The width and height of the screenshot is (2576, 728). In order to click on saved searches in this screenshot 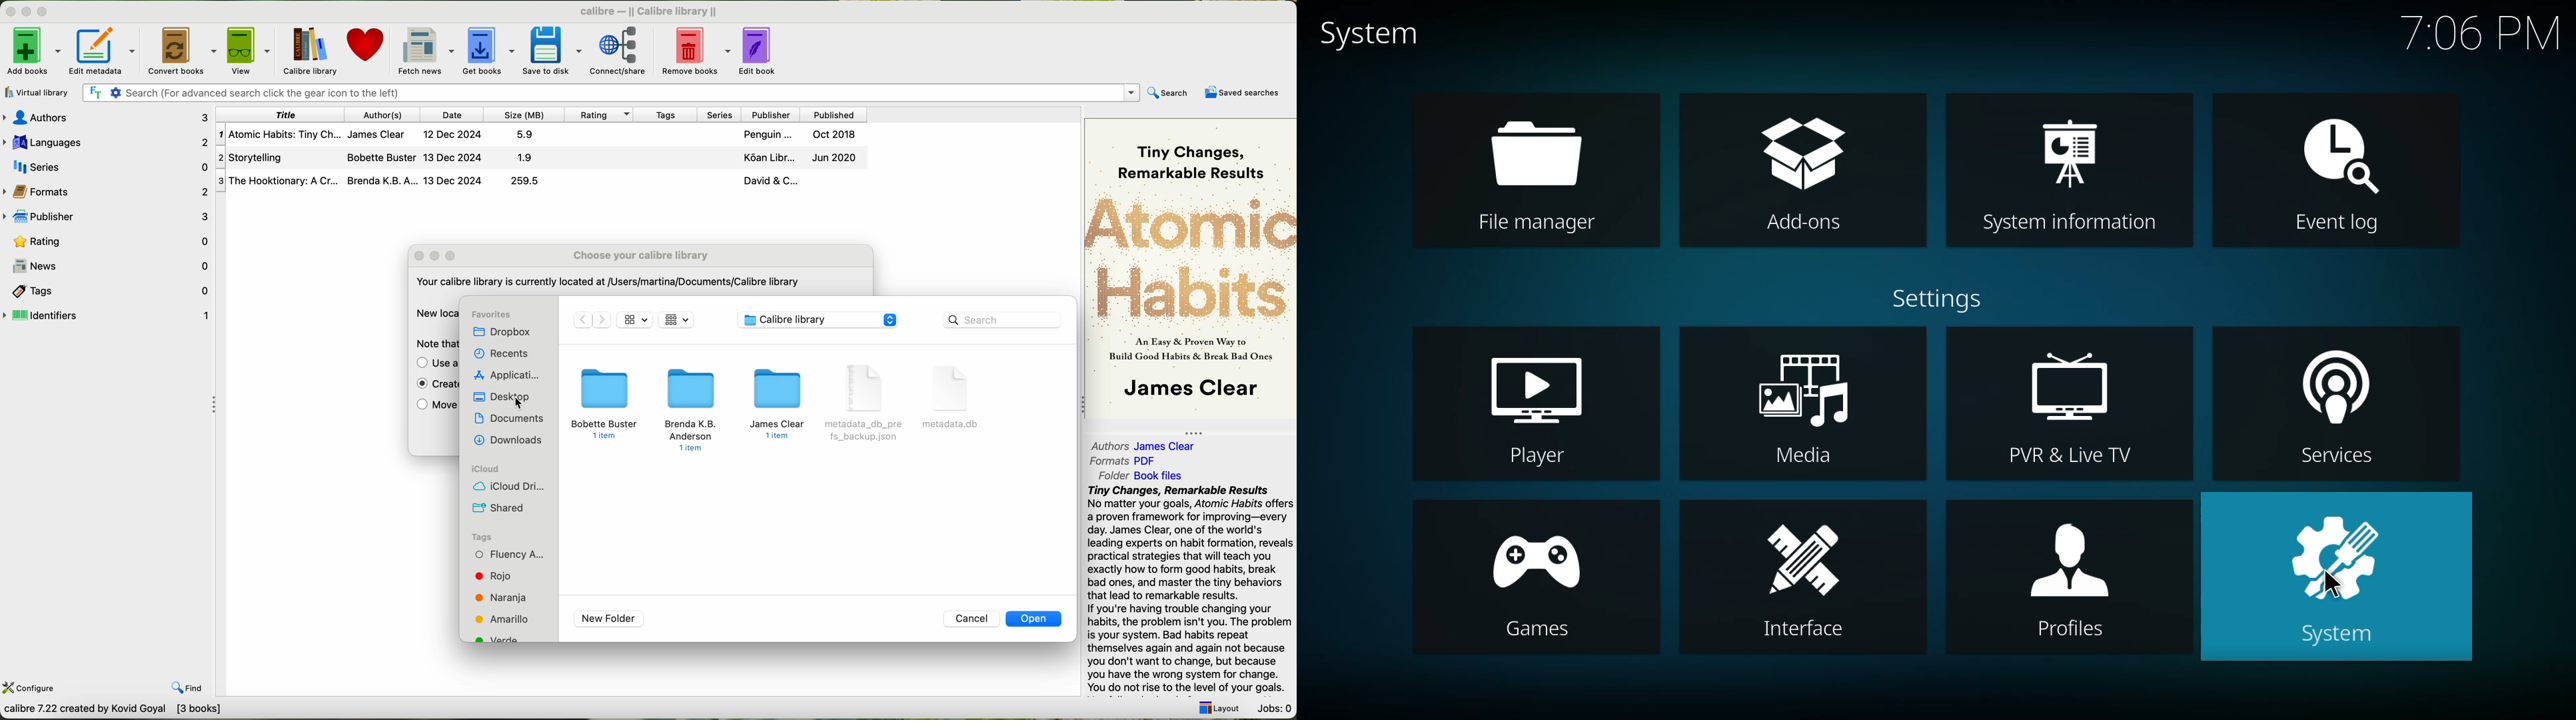, I will do `click(1245, 93)`.